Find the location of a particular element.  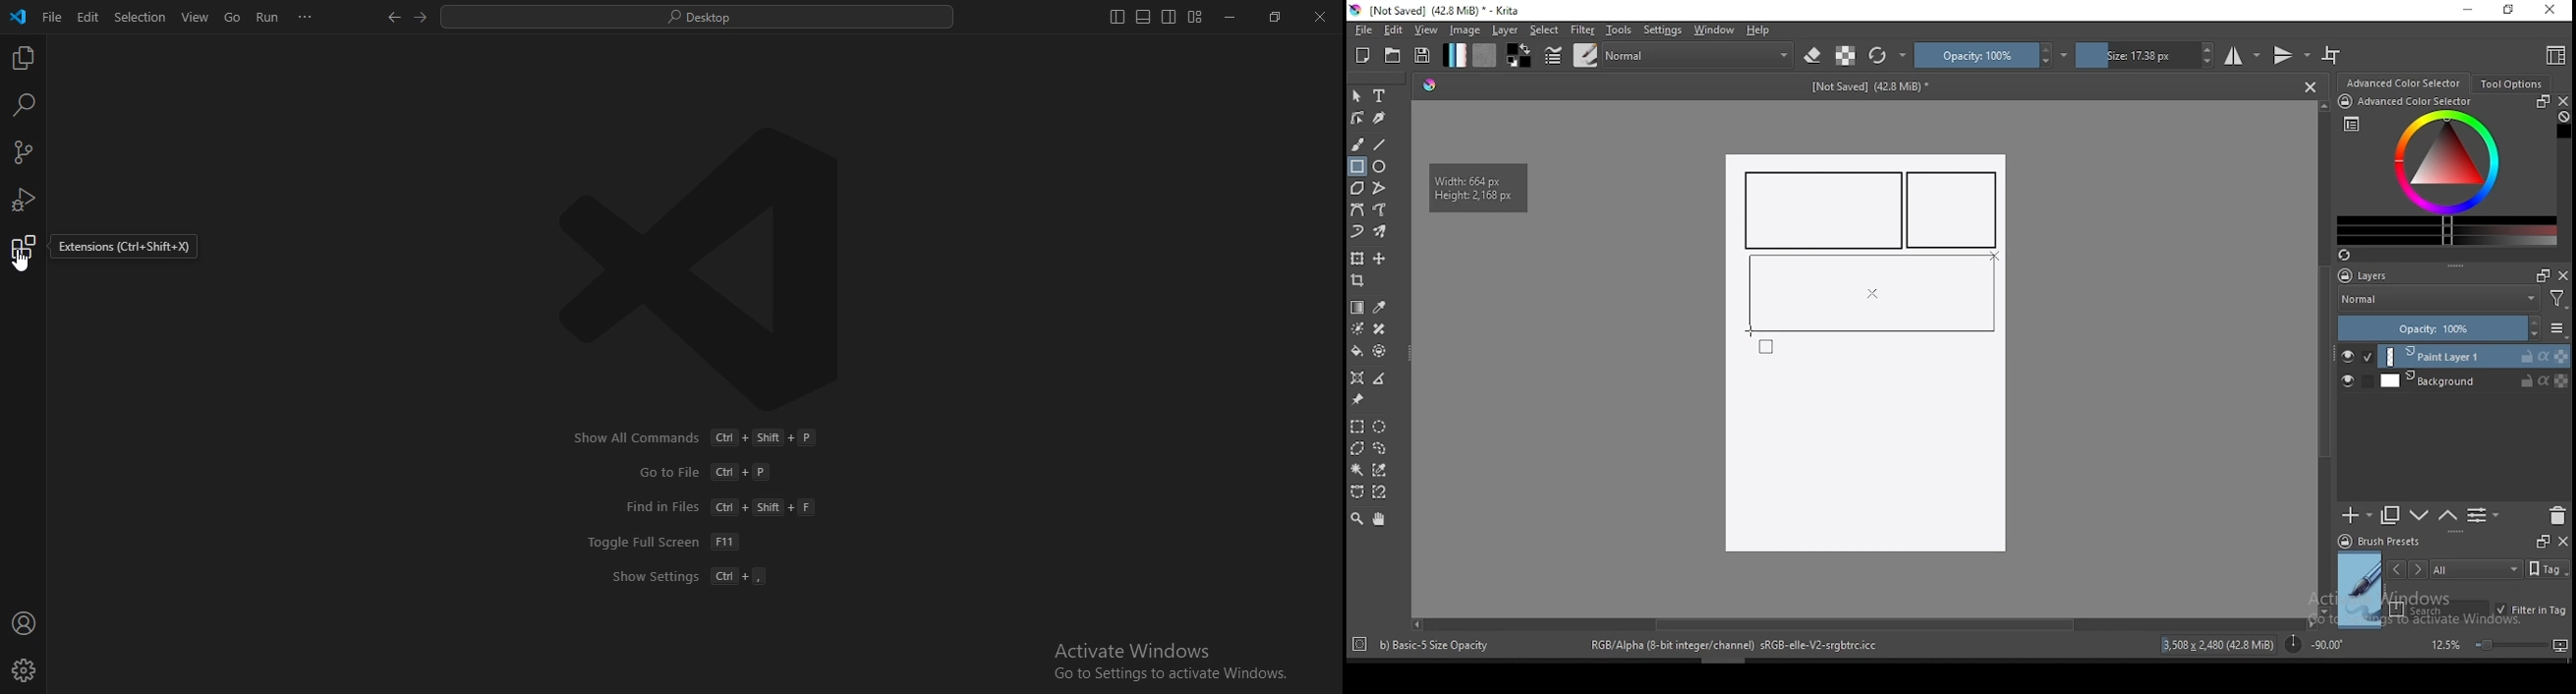

magnetic curve selection tool is located at coordinates (1377, 492).